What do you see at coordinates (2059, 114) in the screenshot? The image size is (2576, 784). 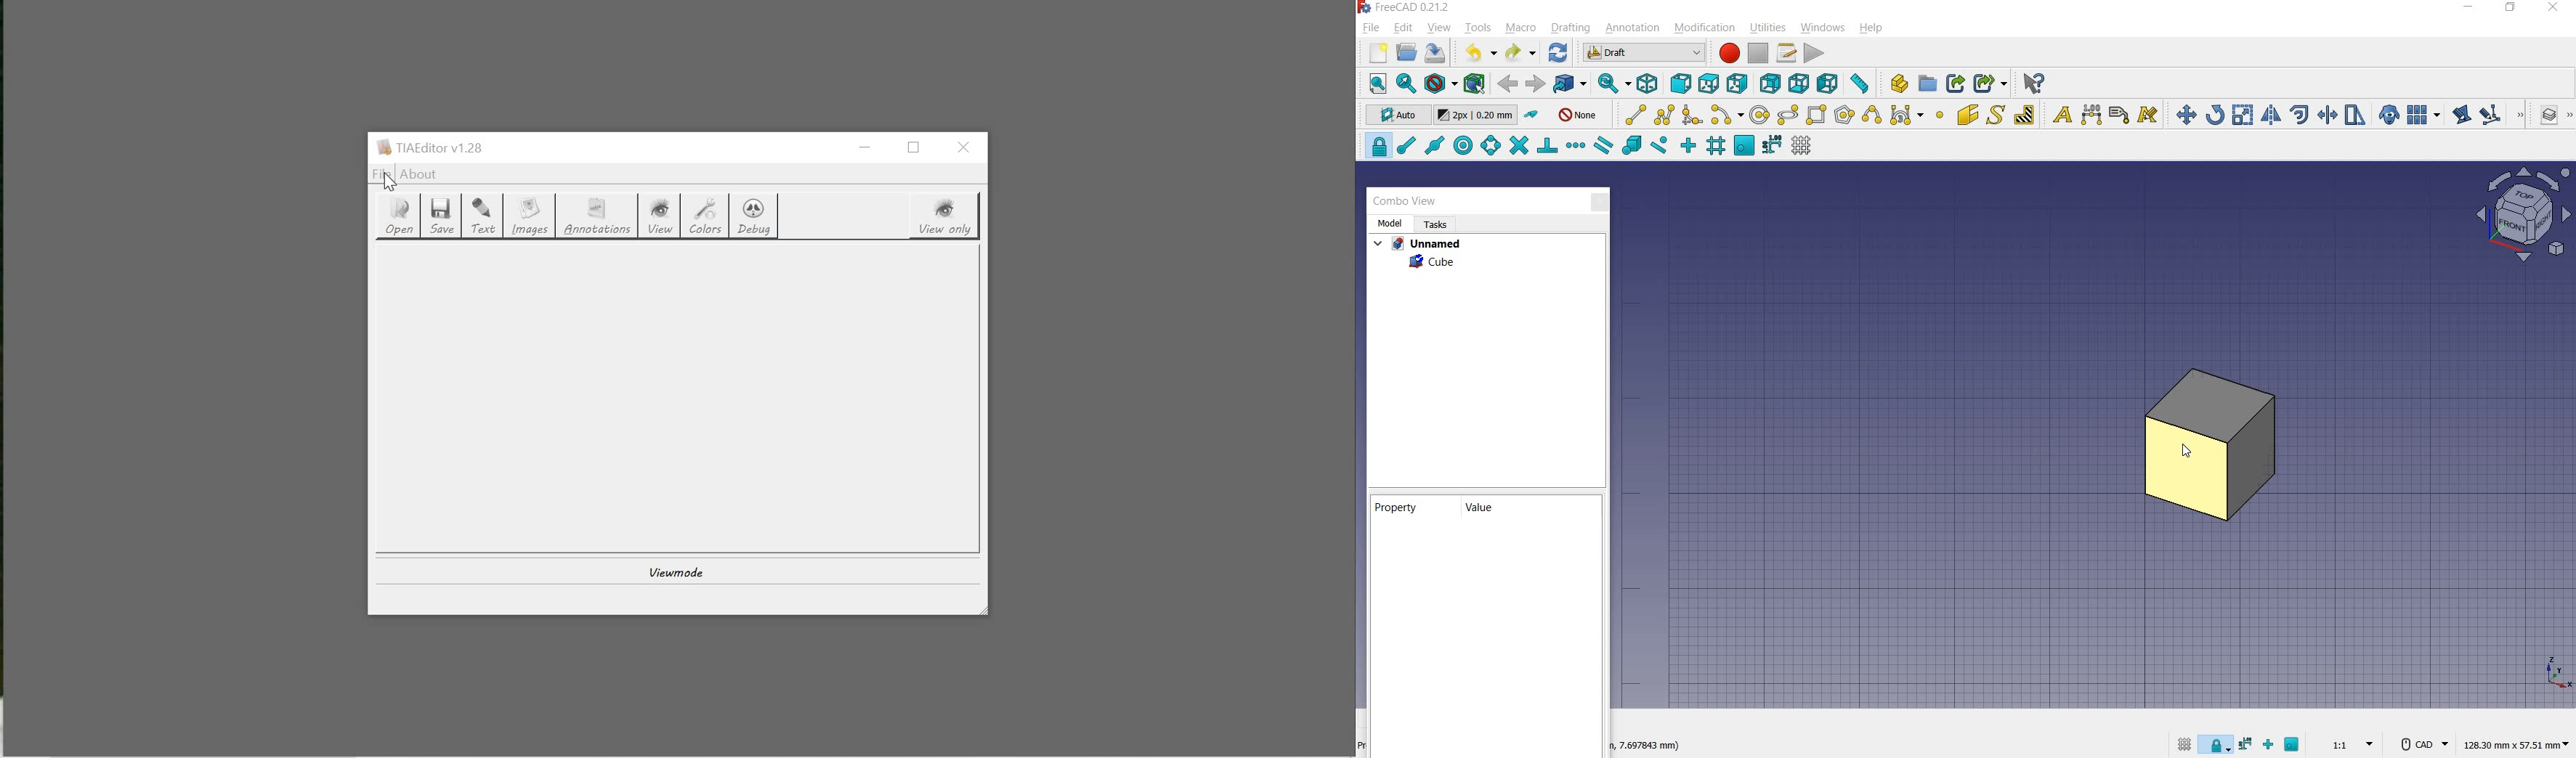 I see `text` at bounding box center [2059, 114].